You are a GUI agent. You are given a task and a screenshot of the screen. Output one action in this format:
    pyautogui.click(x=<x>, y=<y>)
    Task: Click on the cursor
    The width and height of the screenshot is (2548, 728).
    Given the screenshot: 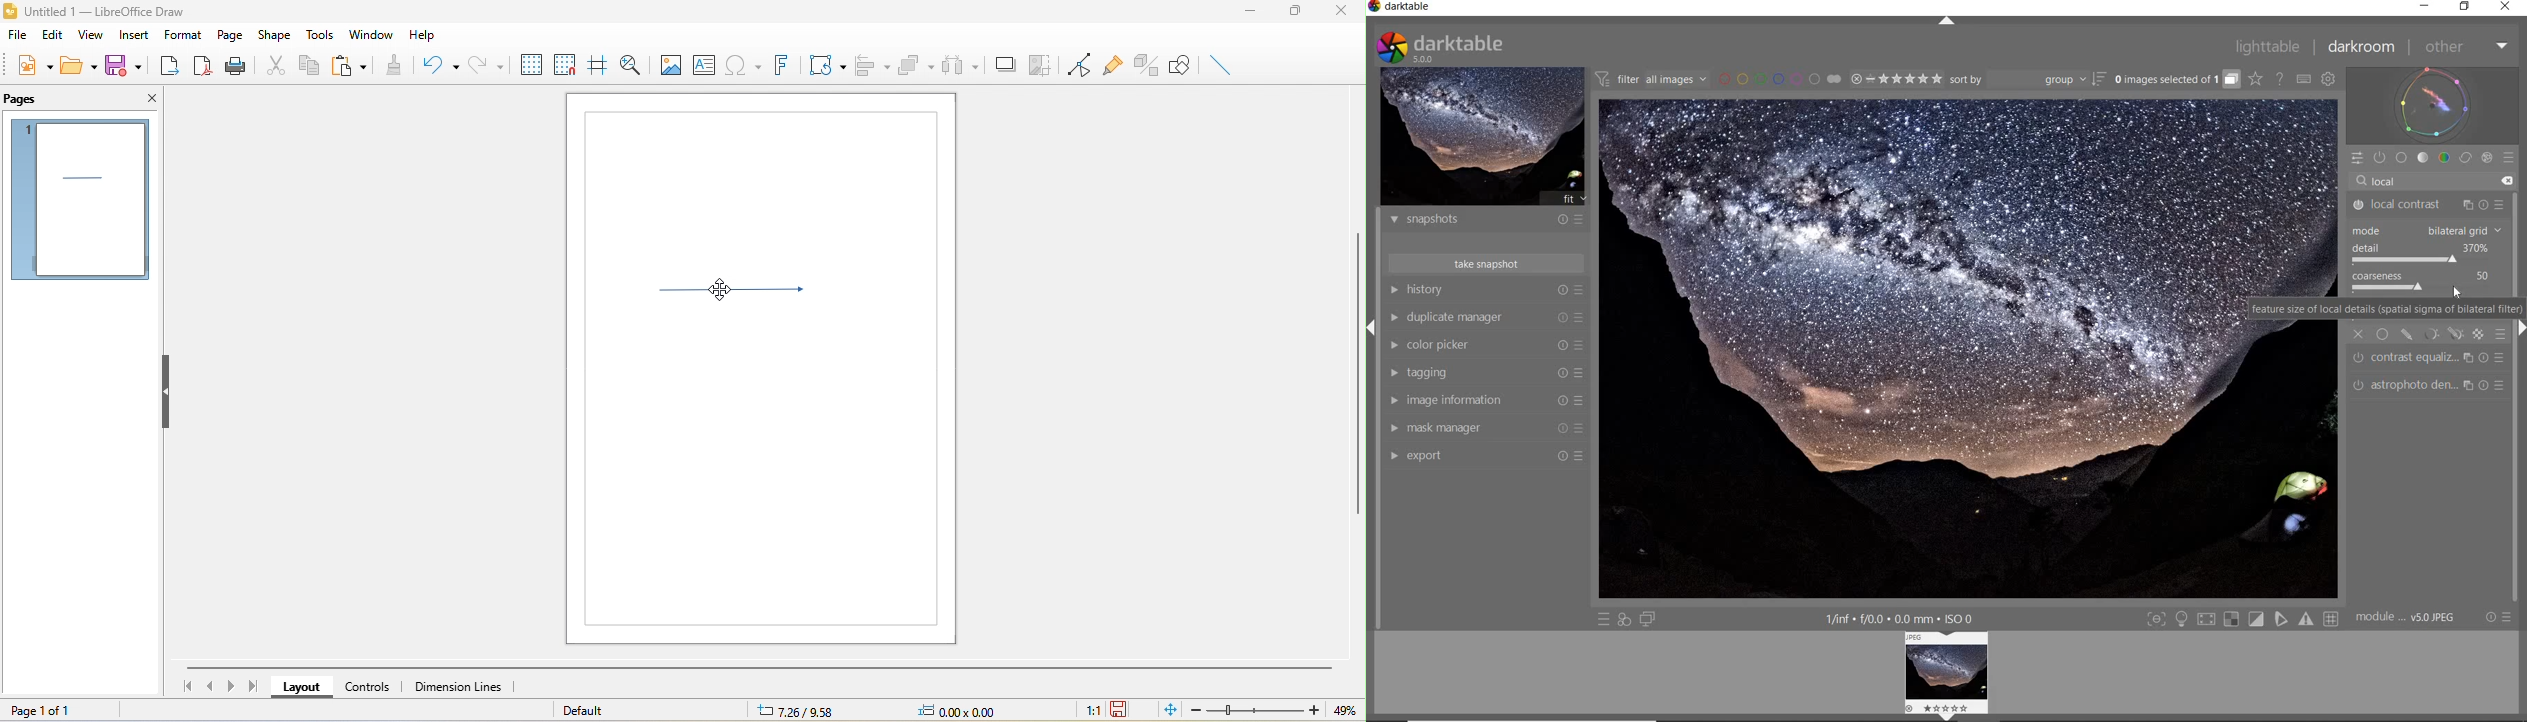 What is the action you would take?
    pyautogui.click(x=719, y=293)
    